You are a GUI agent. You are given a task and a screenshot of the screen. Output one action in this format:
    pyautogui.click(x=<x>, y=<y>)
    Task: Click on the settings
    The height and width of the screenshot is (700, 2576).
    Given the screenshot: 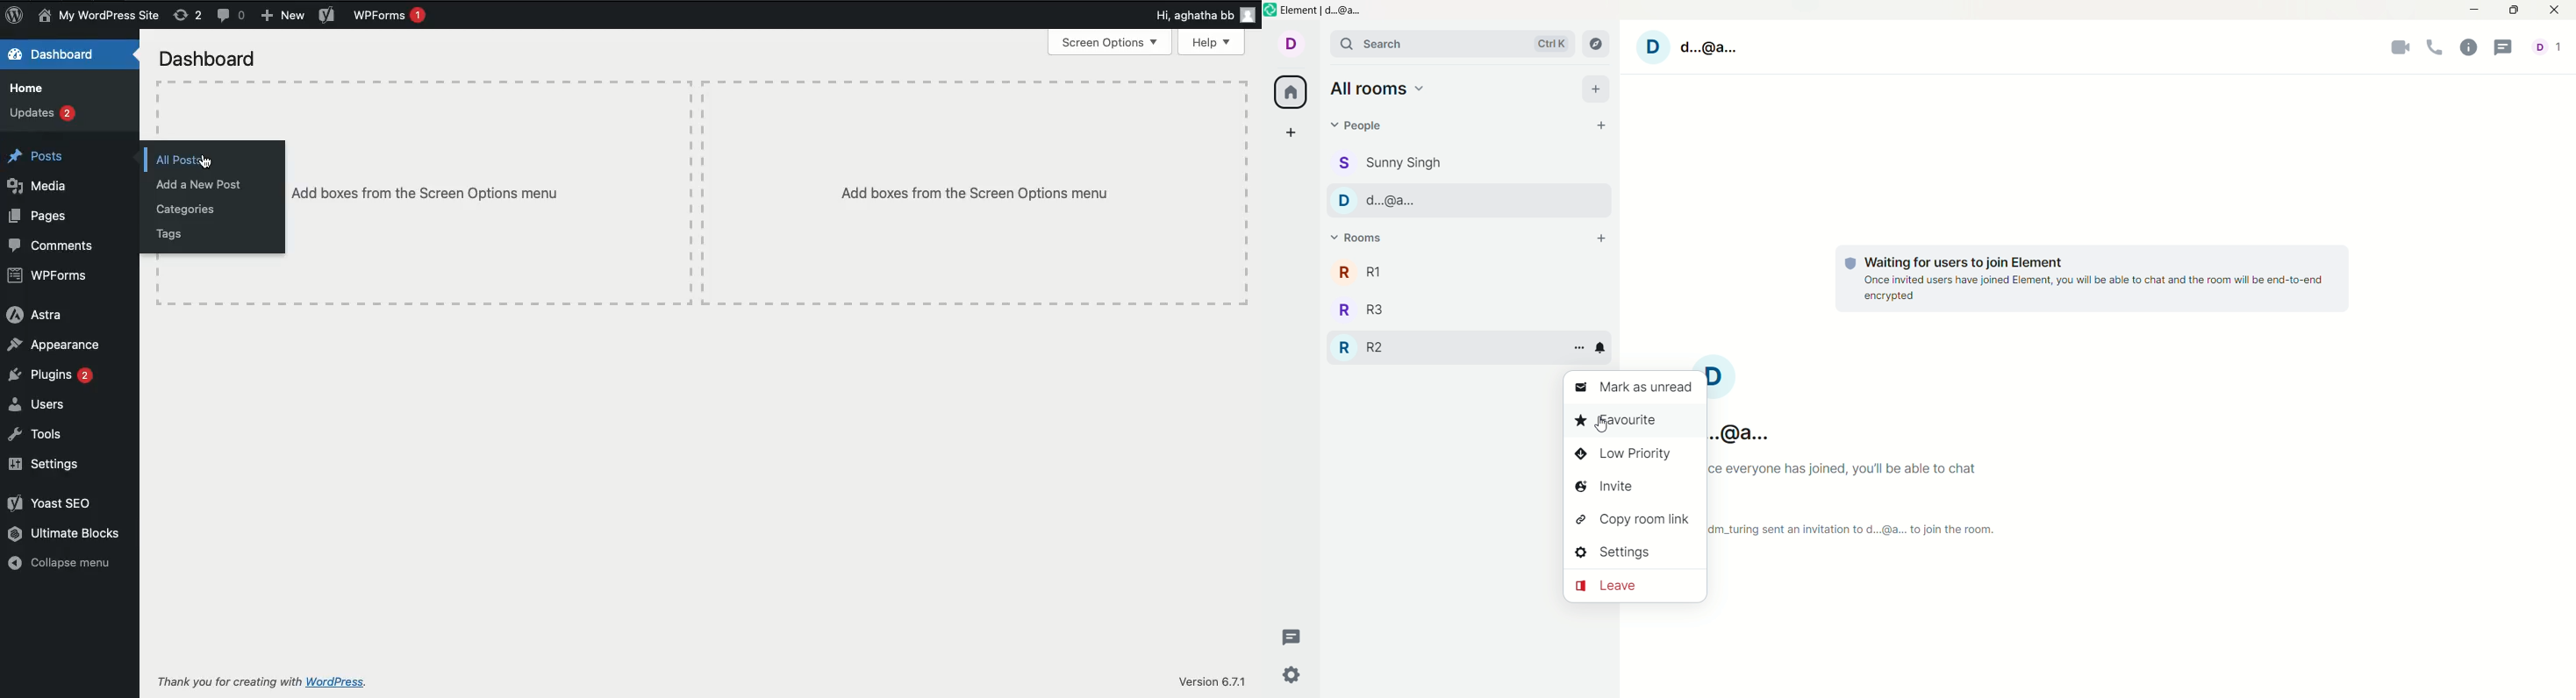 What is the action you would take?
    pyautogui.click(x=1291, y=677)
    